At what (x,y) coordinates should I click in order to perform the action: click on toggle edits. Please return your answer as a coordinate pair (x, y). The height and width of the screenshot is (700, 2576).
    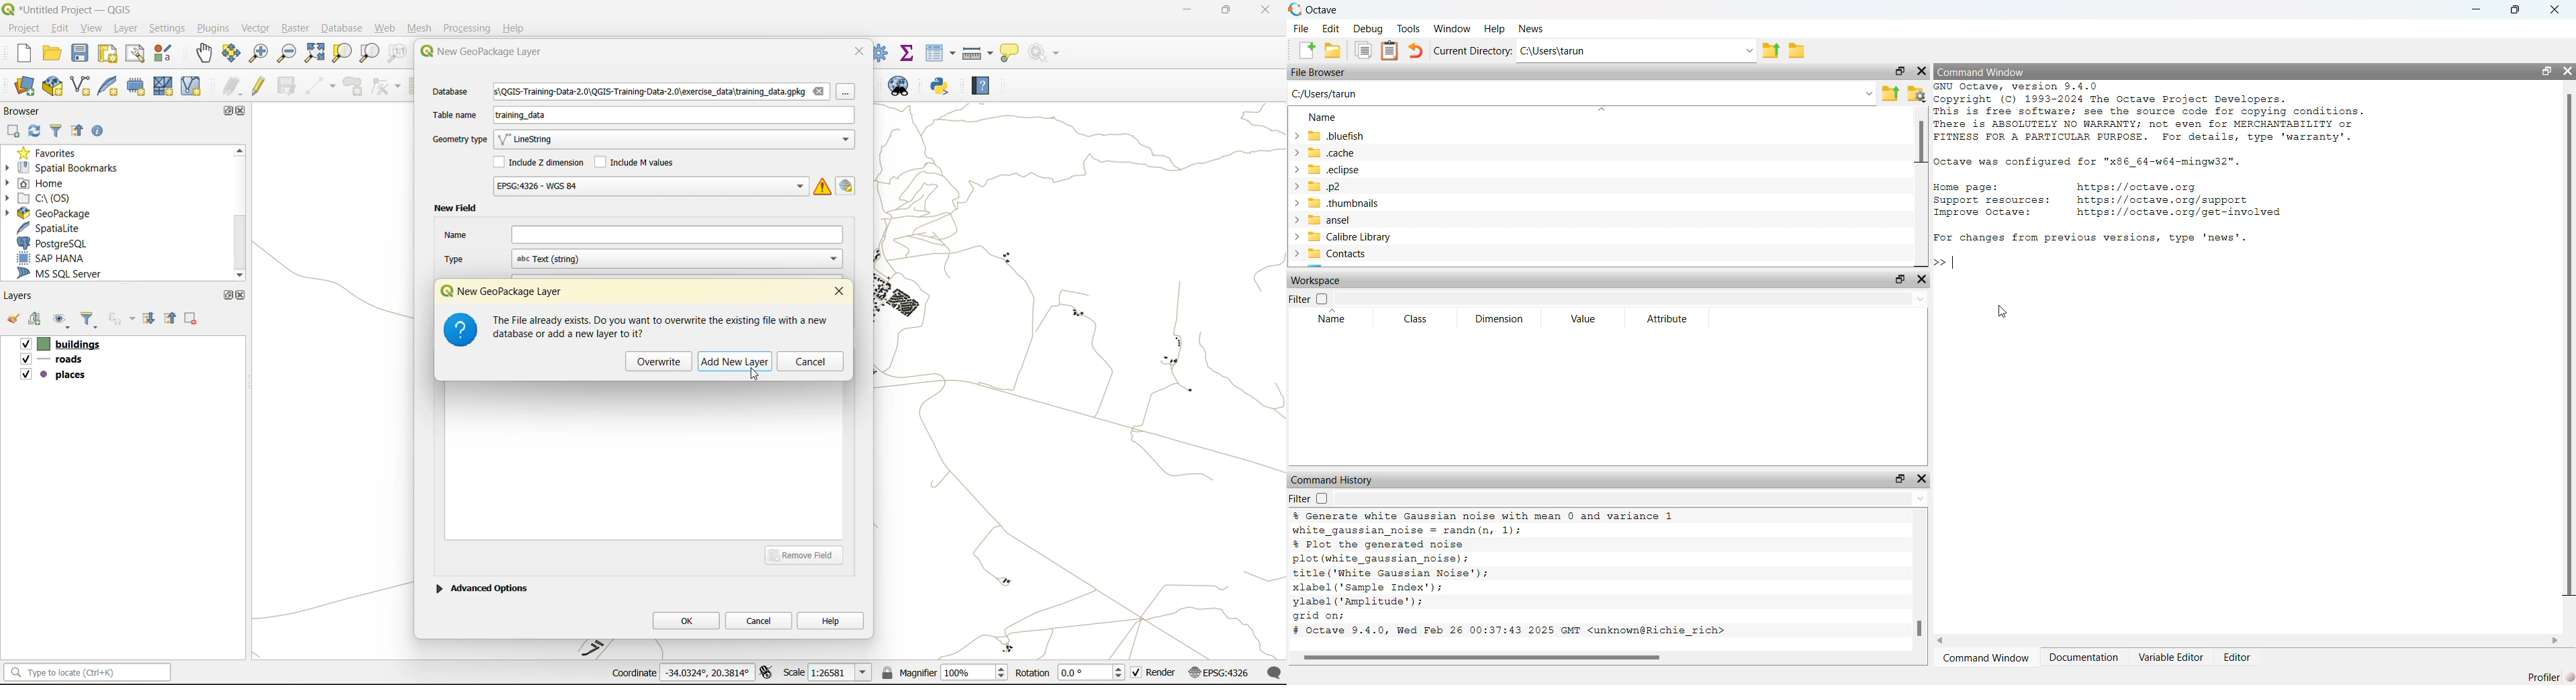
    Looking at the image, I should click on (259, 86).